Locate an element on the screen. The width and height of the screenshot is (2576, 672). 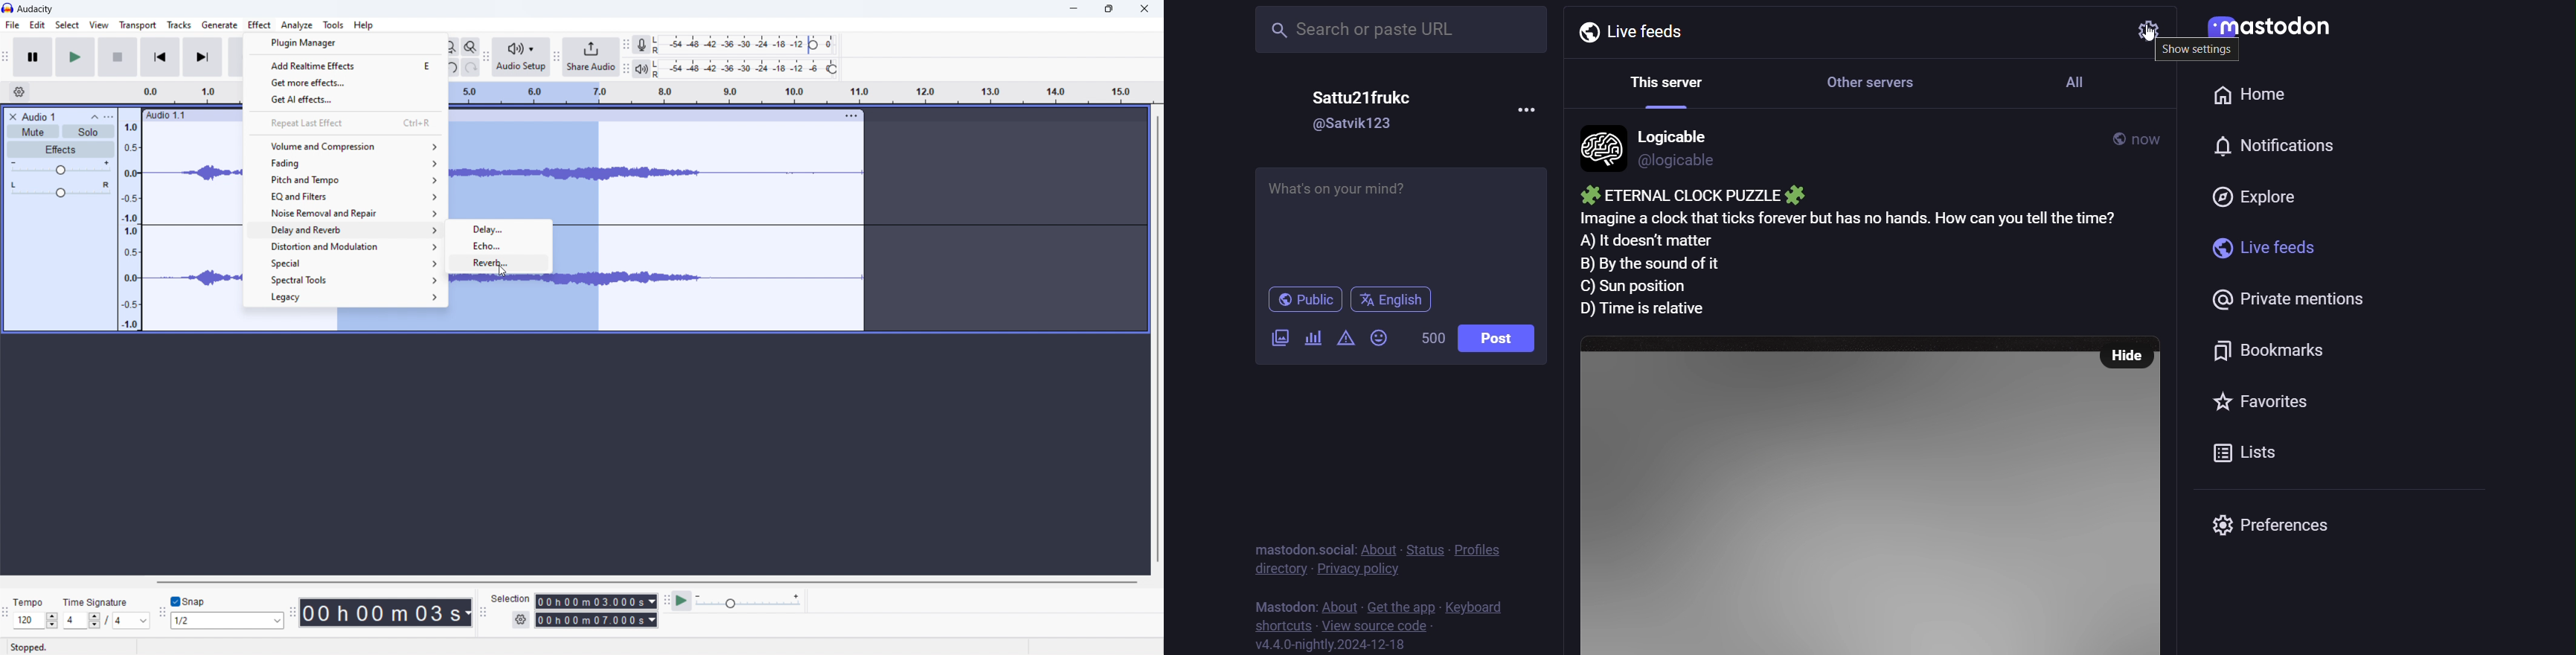
profiles is located at coordinates (1478, 550).